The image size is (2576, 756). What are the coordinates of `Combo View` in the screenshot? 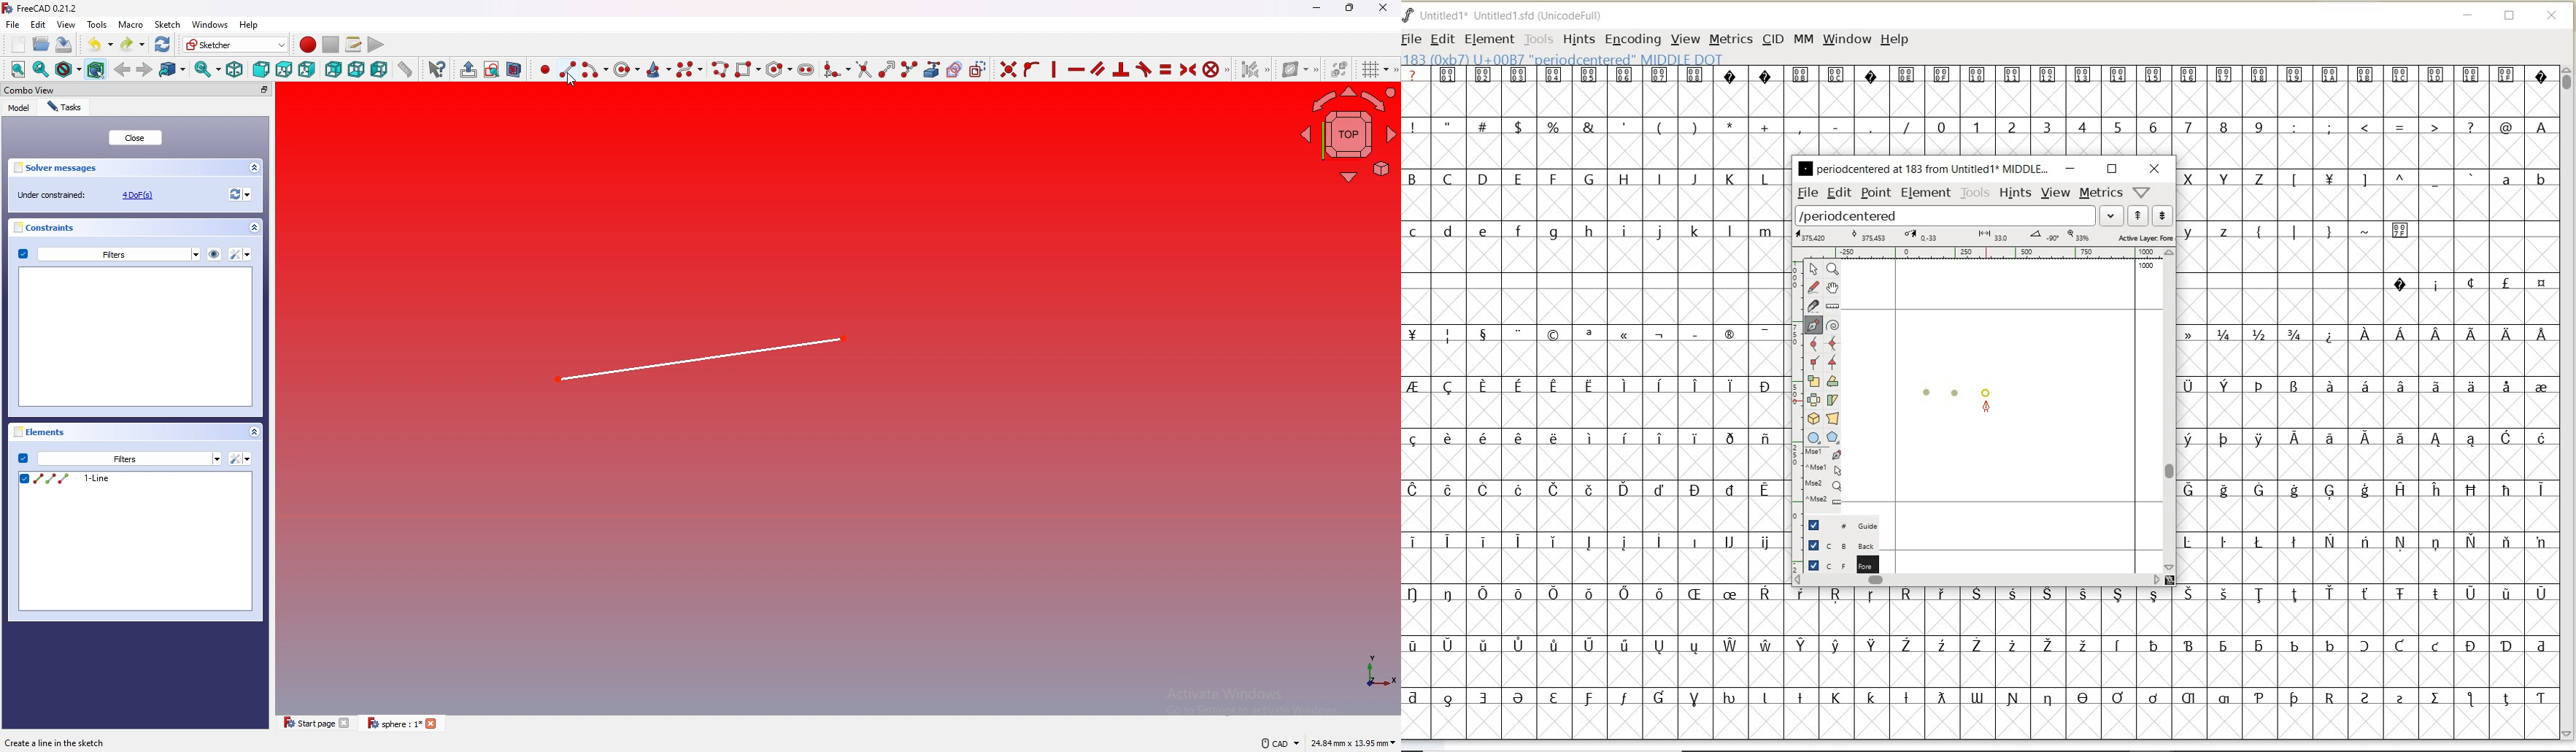 It's located at (137, 91).